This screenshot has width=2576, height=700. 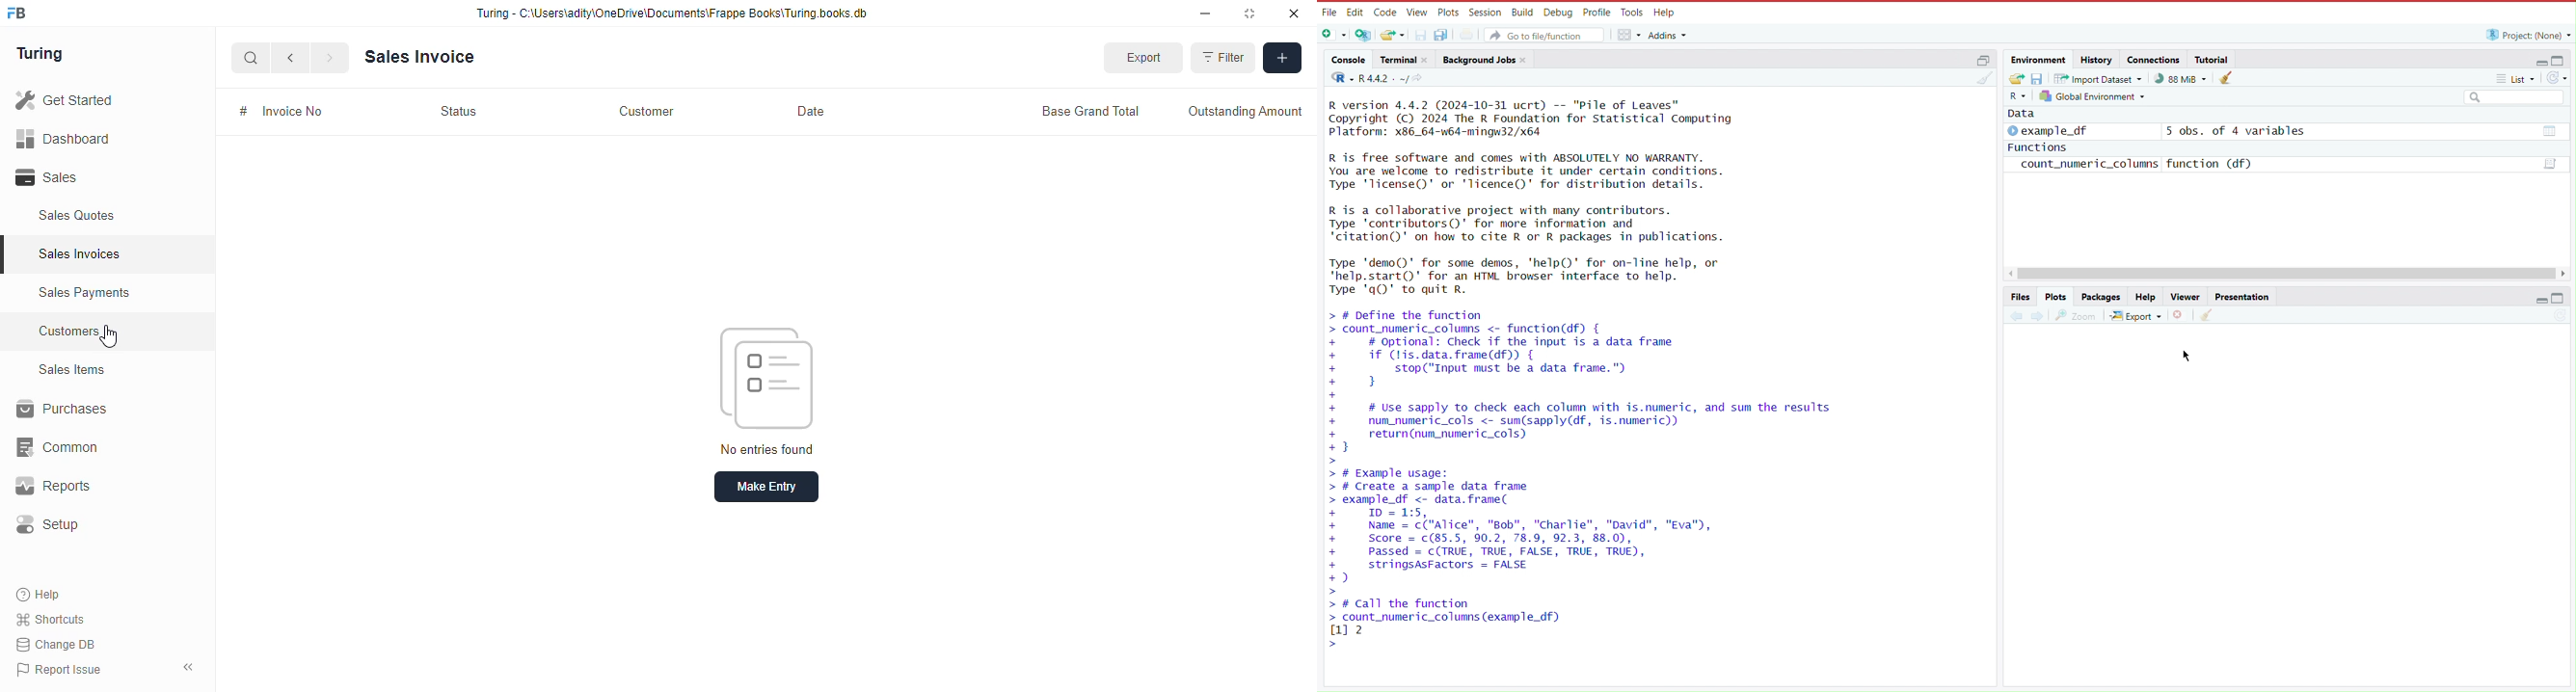 I want to click on minimise, so click(x=1206, y=13).